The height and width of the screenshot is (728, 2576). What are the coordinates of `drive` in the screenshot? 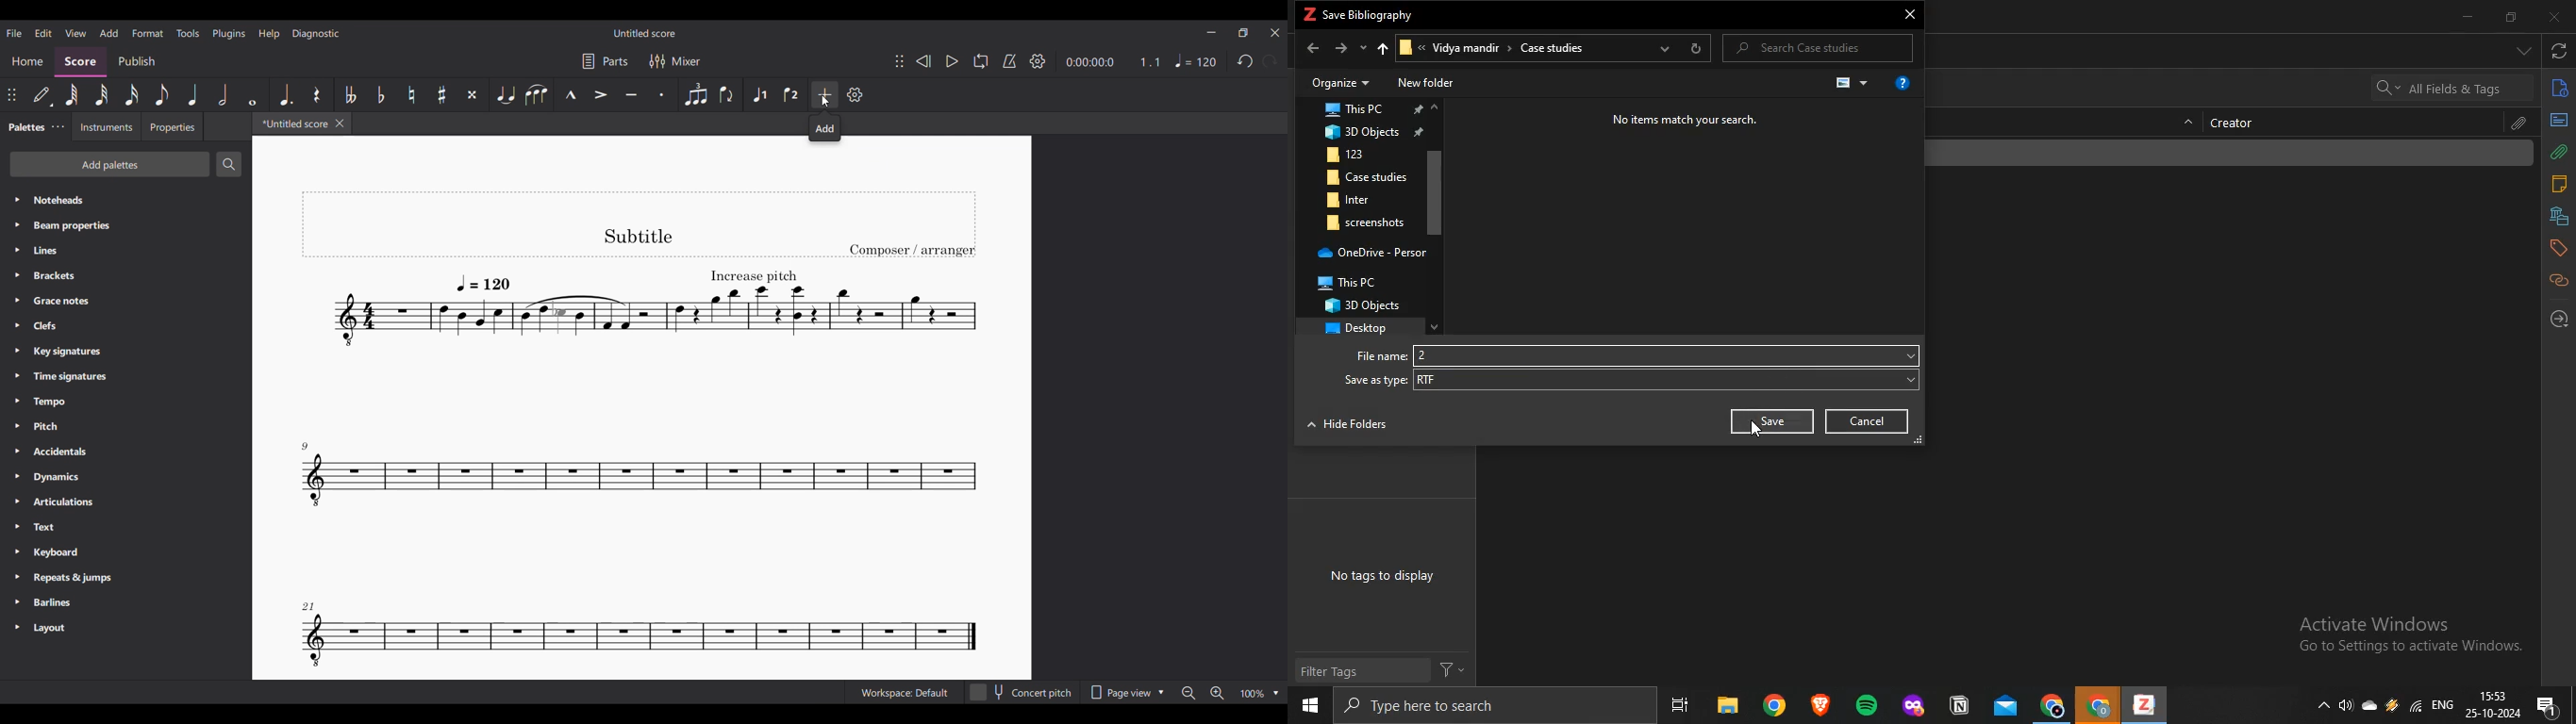 It's located at (2392, 704).